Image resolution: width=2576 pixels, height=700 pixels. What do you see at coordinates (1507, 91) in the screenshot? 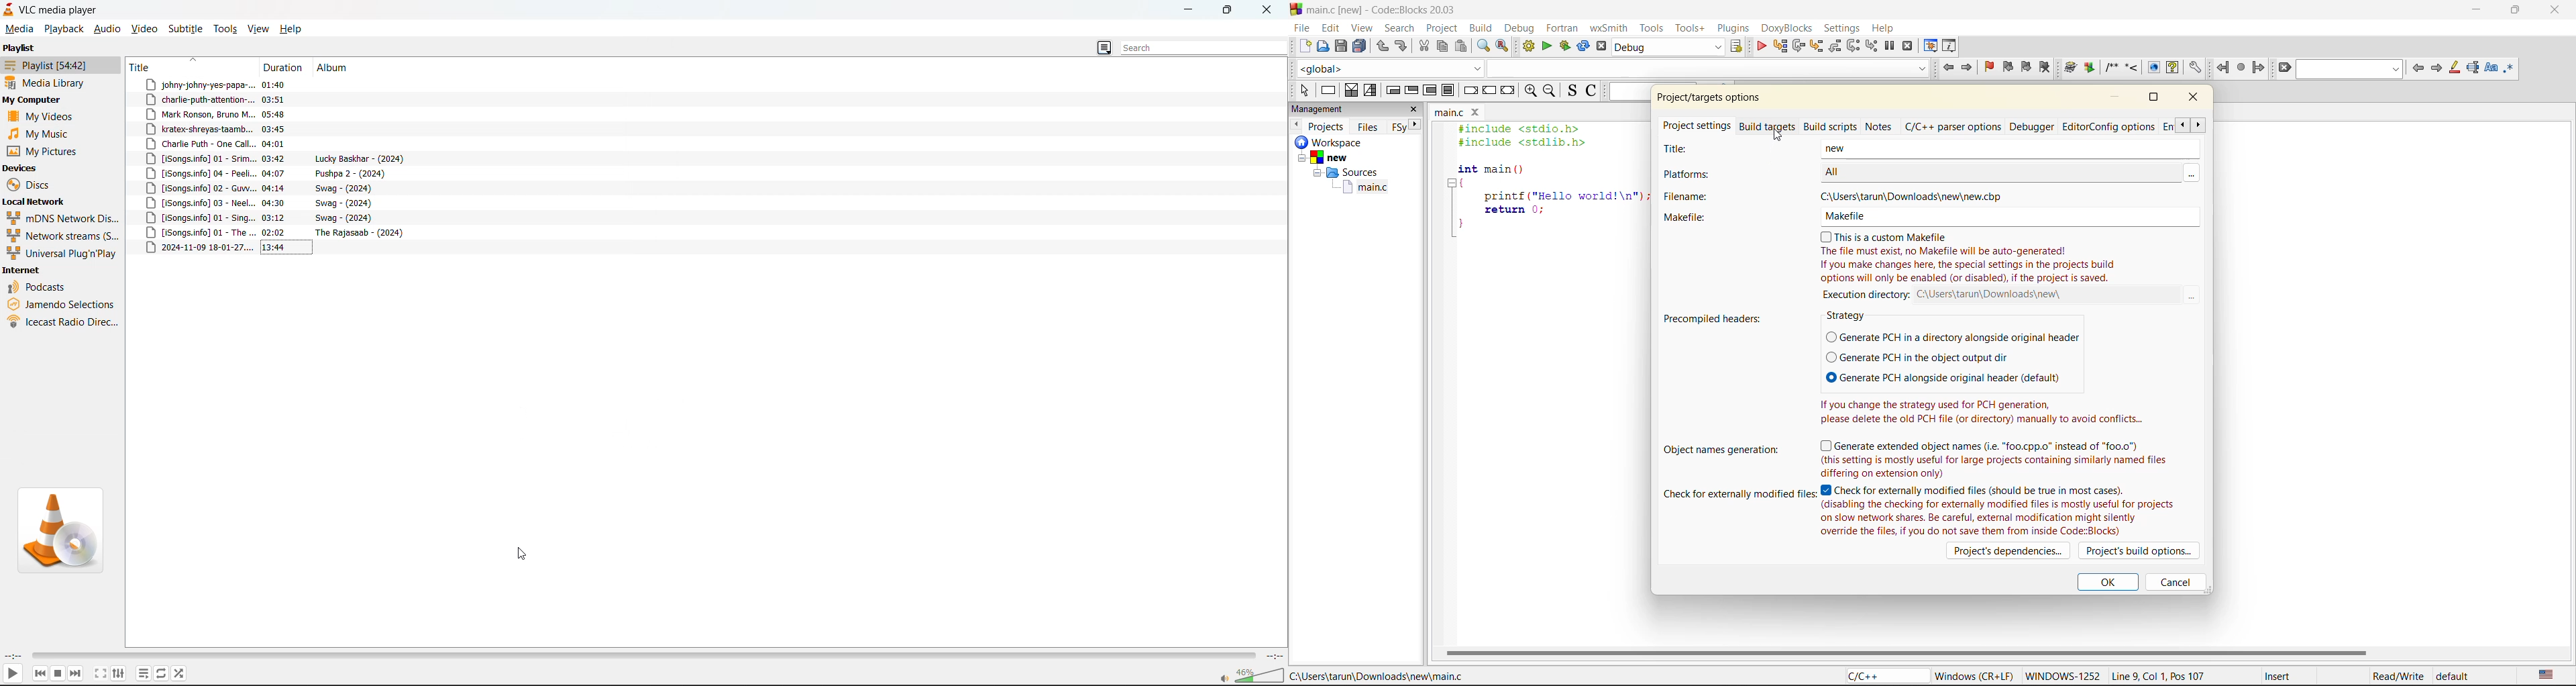
I see `return instruction` at bounding box center [1507, 91].